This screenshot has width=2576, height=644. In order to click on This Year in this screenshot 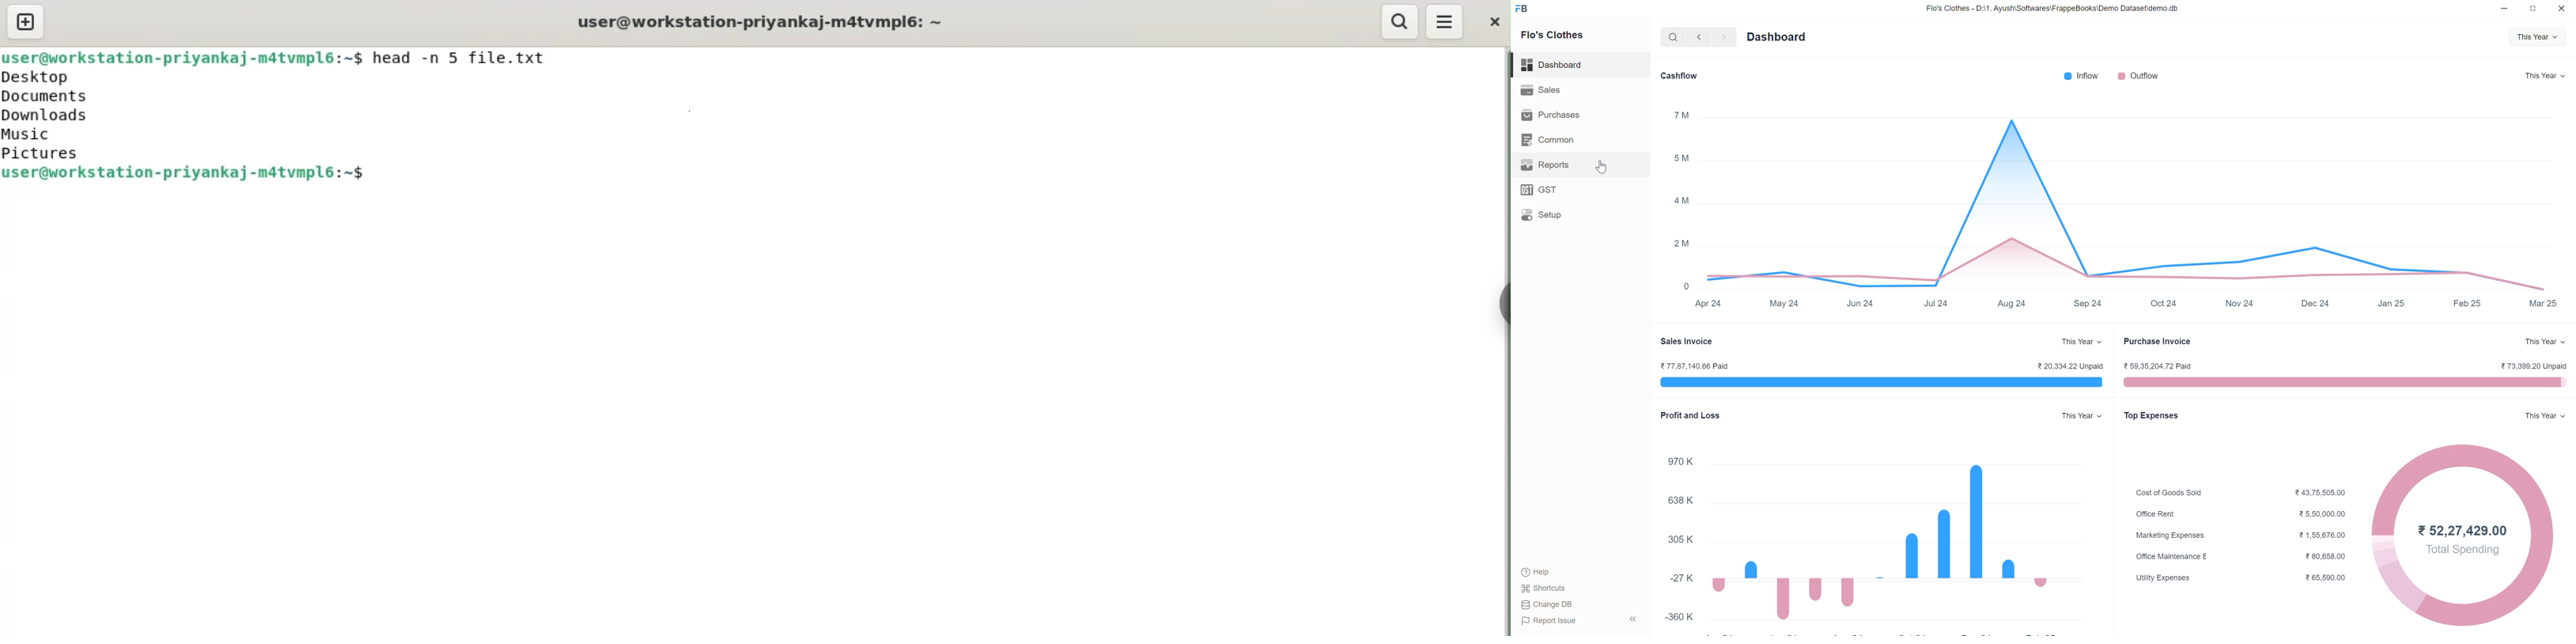, I will do `click(2545, 75)`.